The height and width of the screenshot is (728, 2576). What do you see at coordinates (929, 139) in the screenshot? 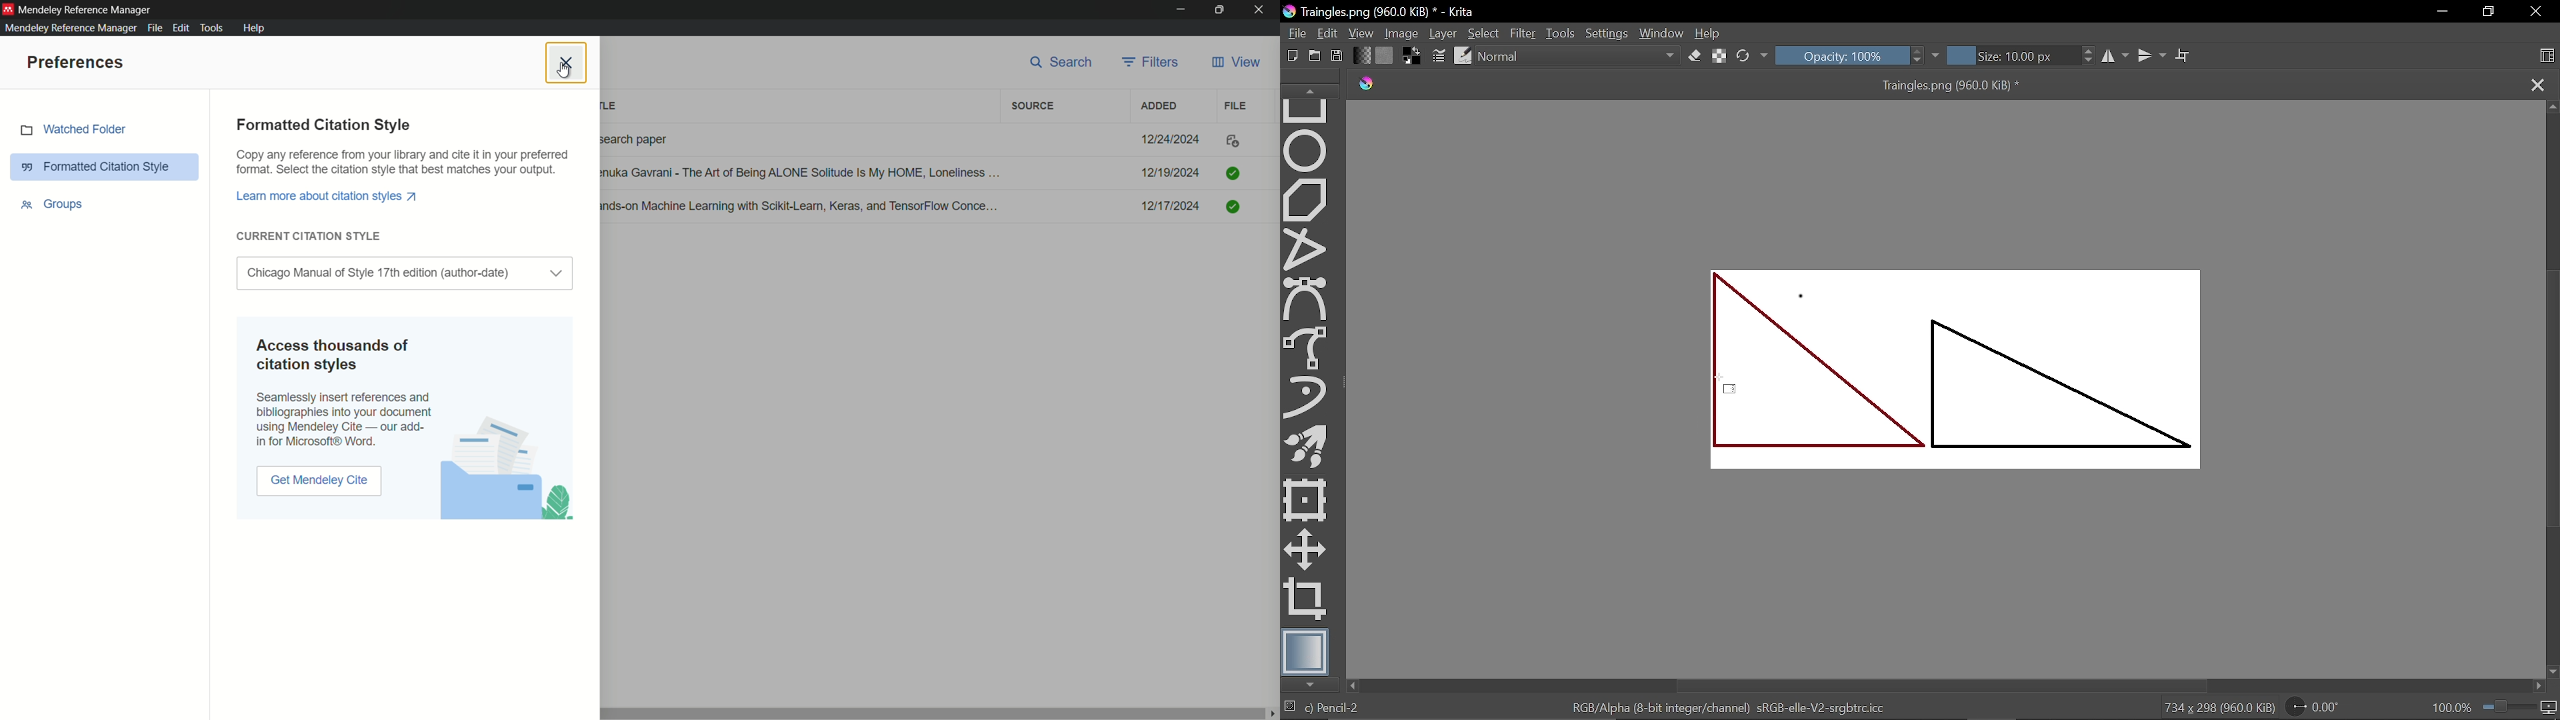
I see `details` at bounding box center [929, 139].